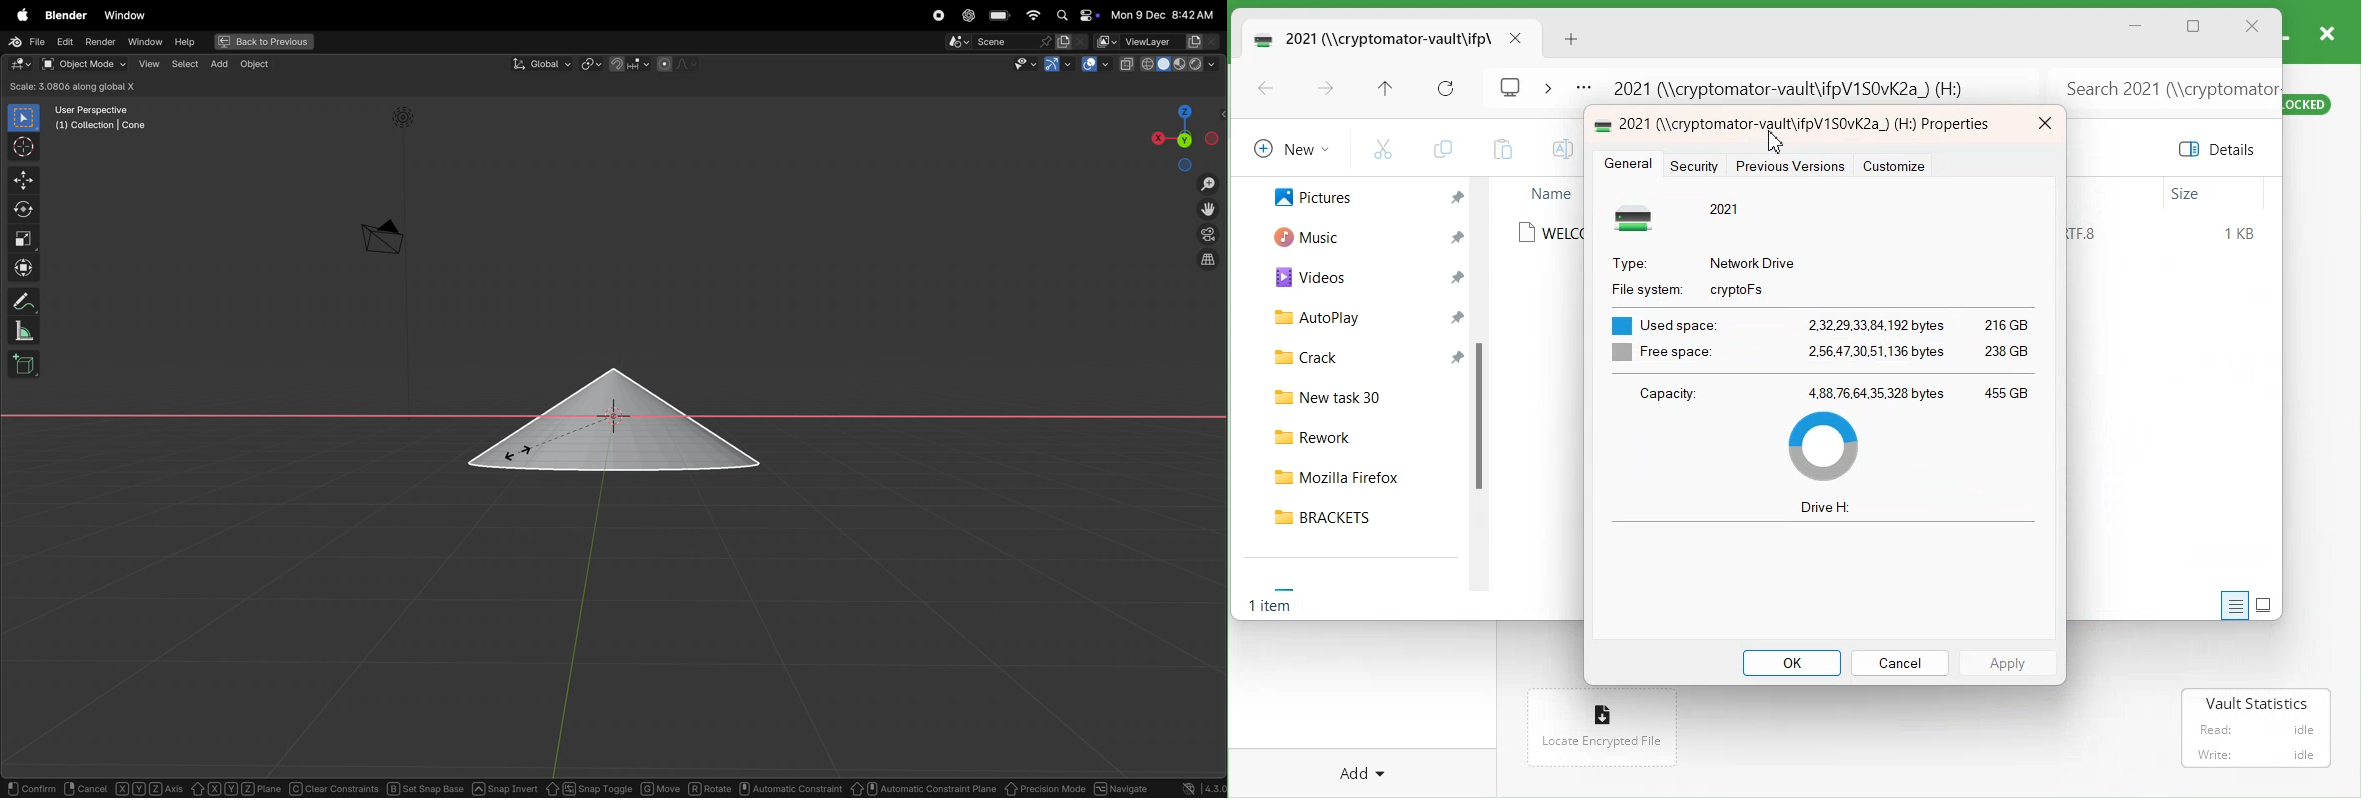 The image size is (2380, 812). I want to click on Blender, so click(67, 15).